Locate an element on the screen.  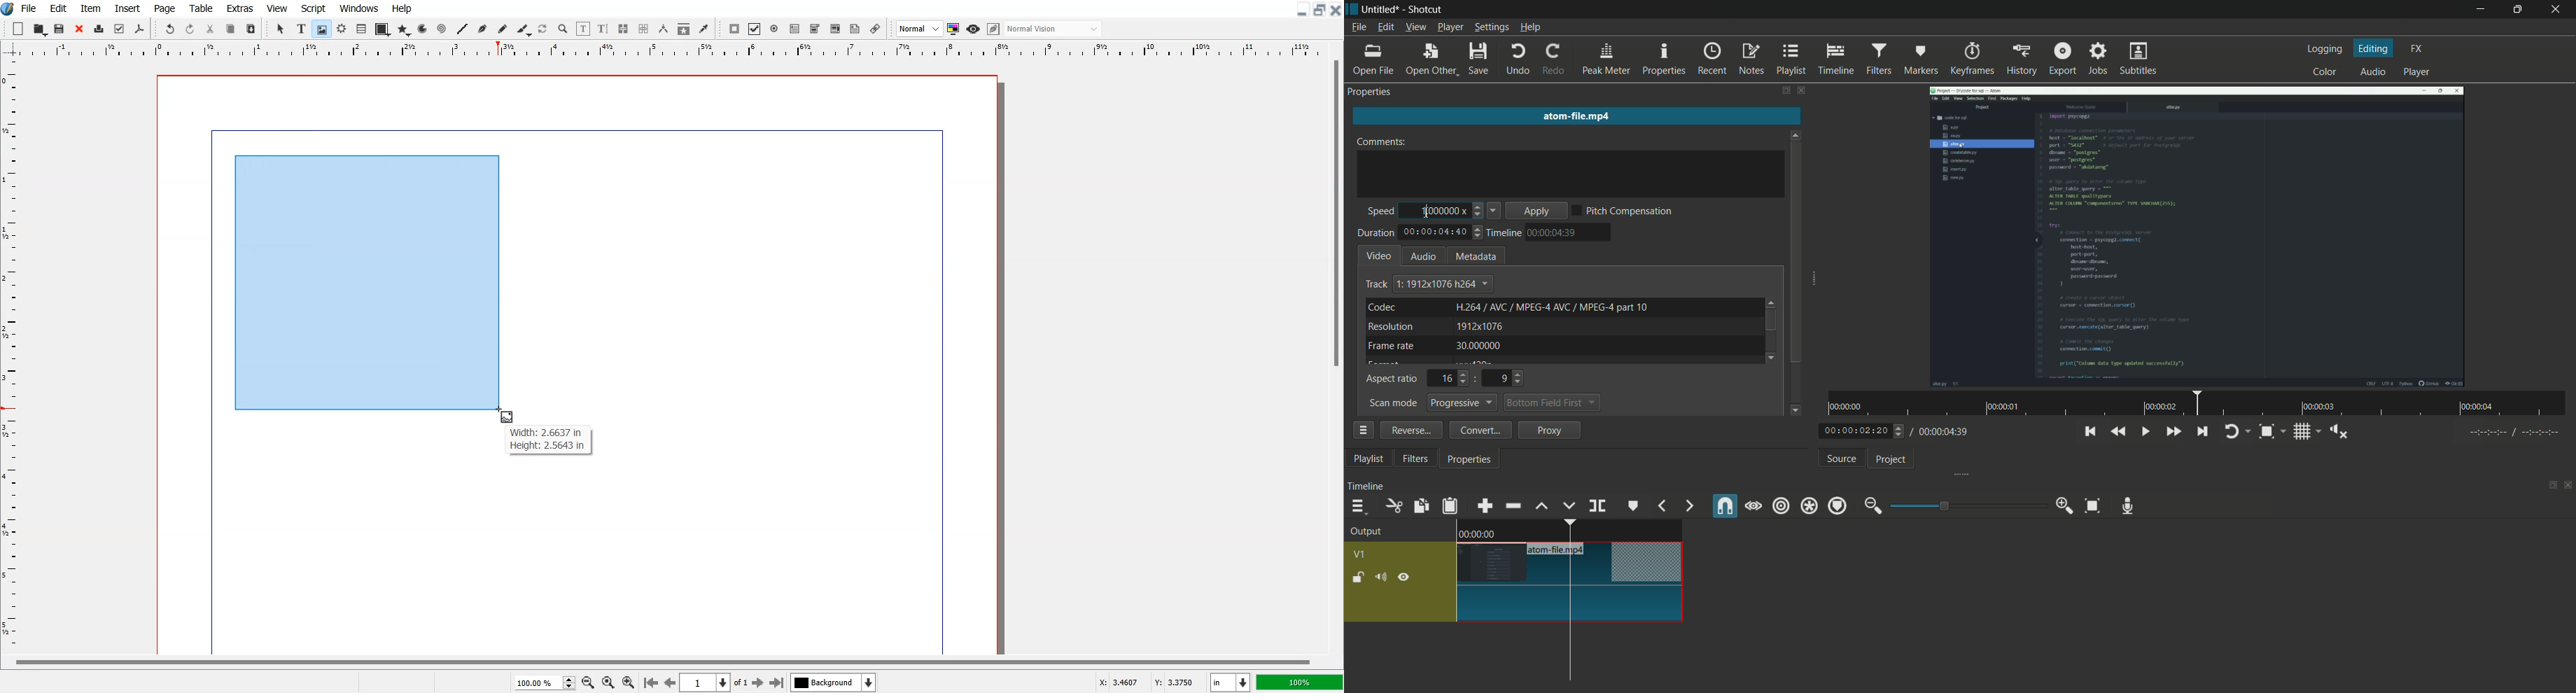
Select the visual appearance is located at coordinates (1054, 29).